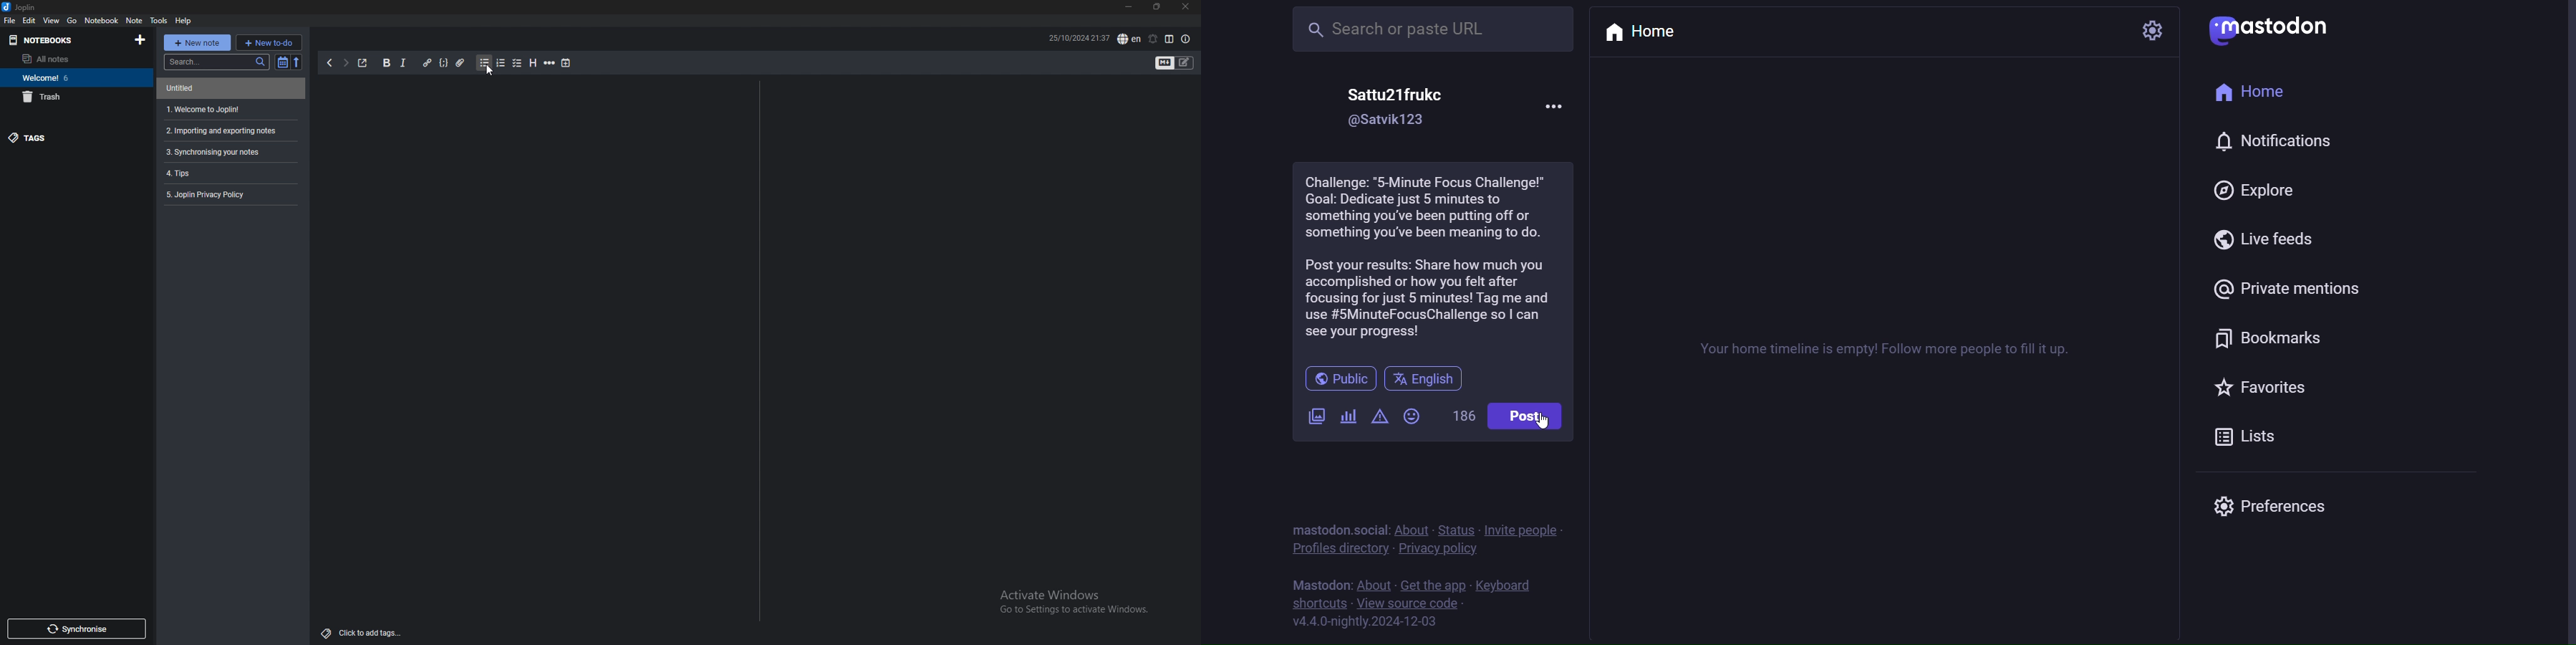 This screenshot has height=672, width=2576. I want to click on private mention, so click(2283, 287).